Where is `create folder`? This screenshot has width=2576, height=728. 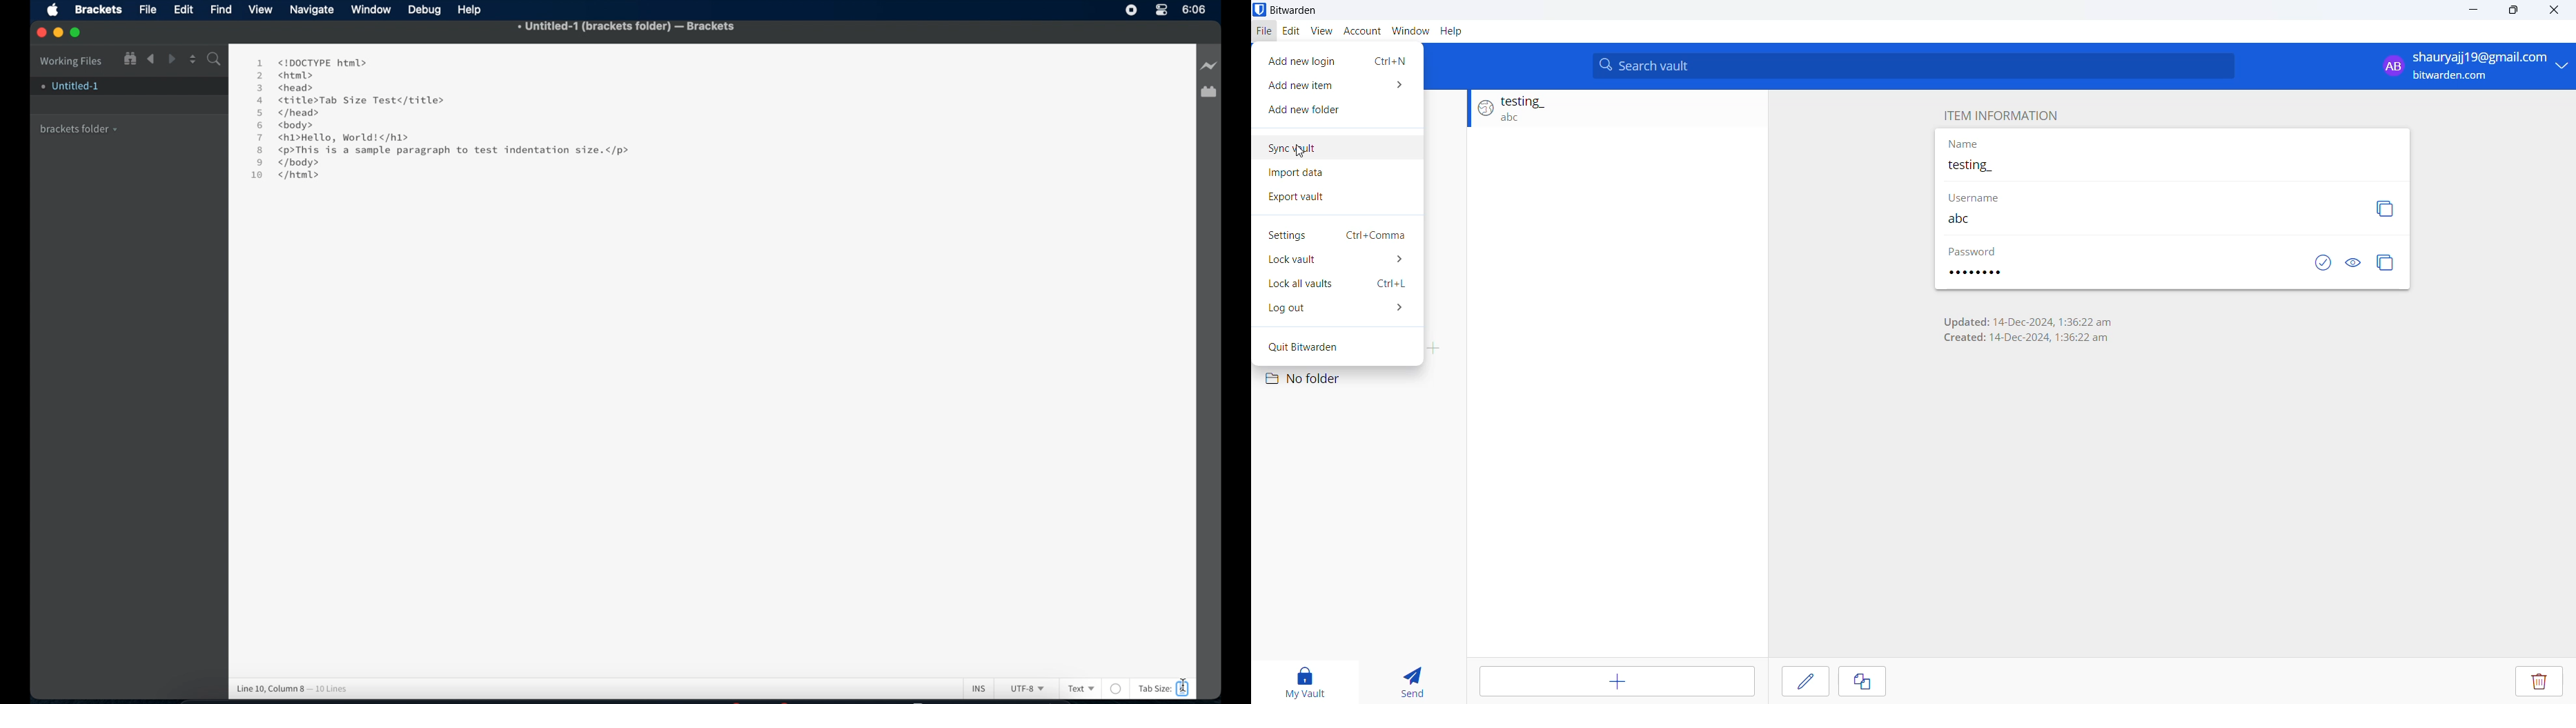
create folder is located at coordinates (1439, 347).